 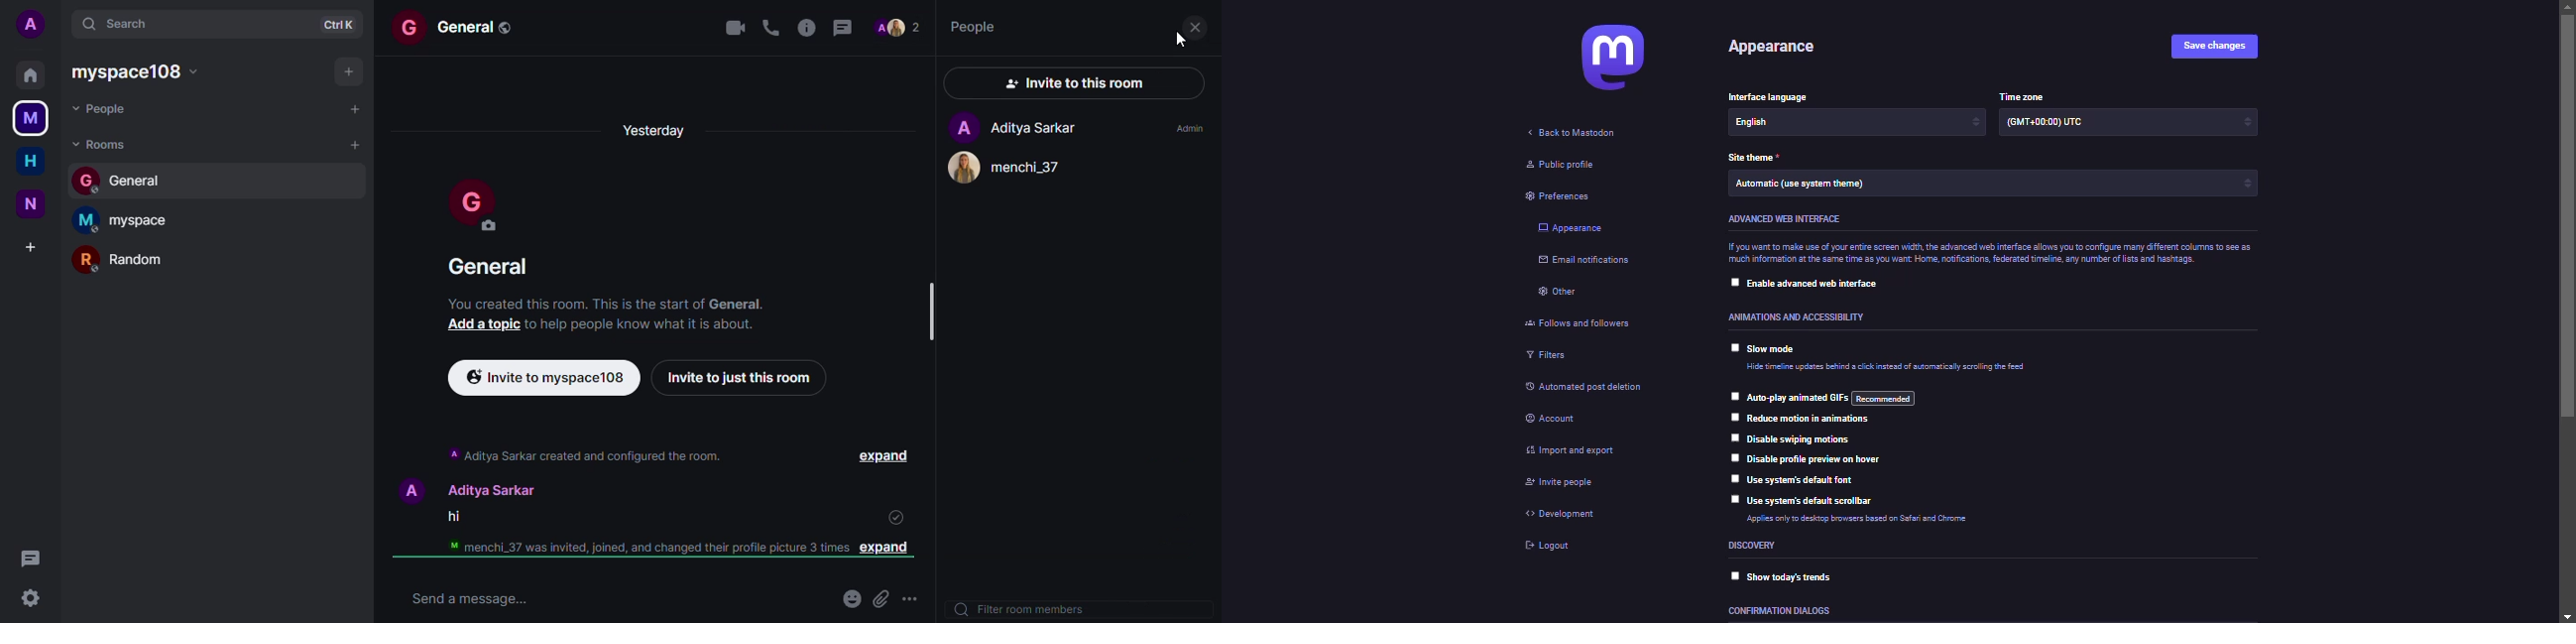 What do you see at coordinates (1816, 286) in the screenshot?
I see `enable advanced web interface` at bounding box center [1816, 286].